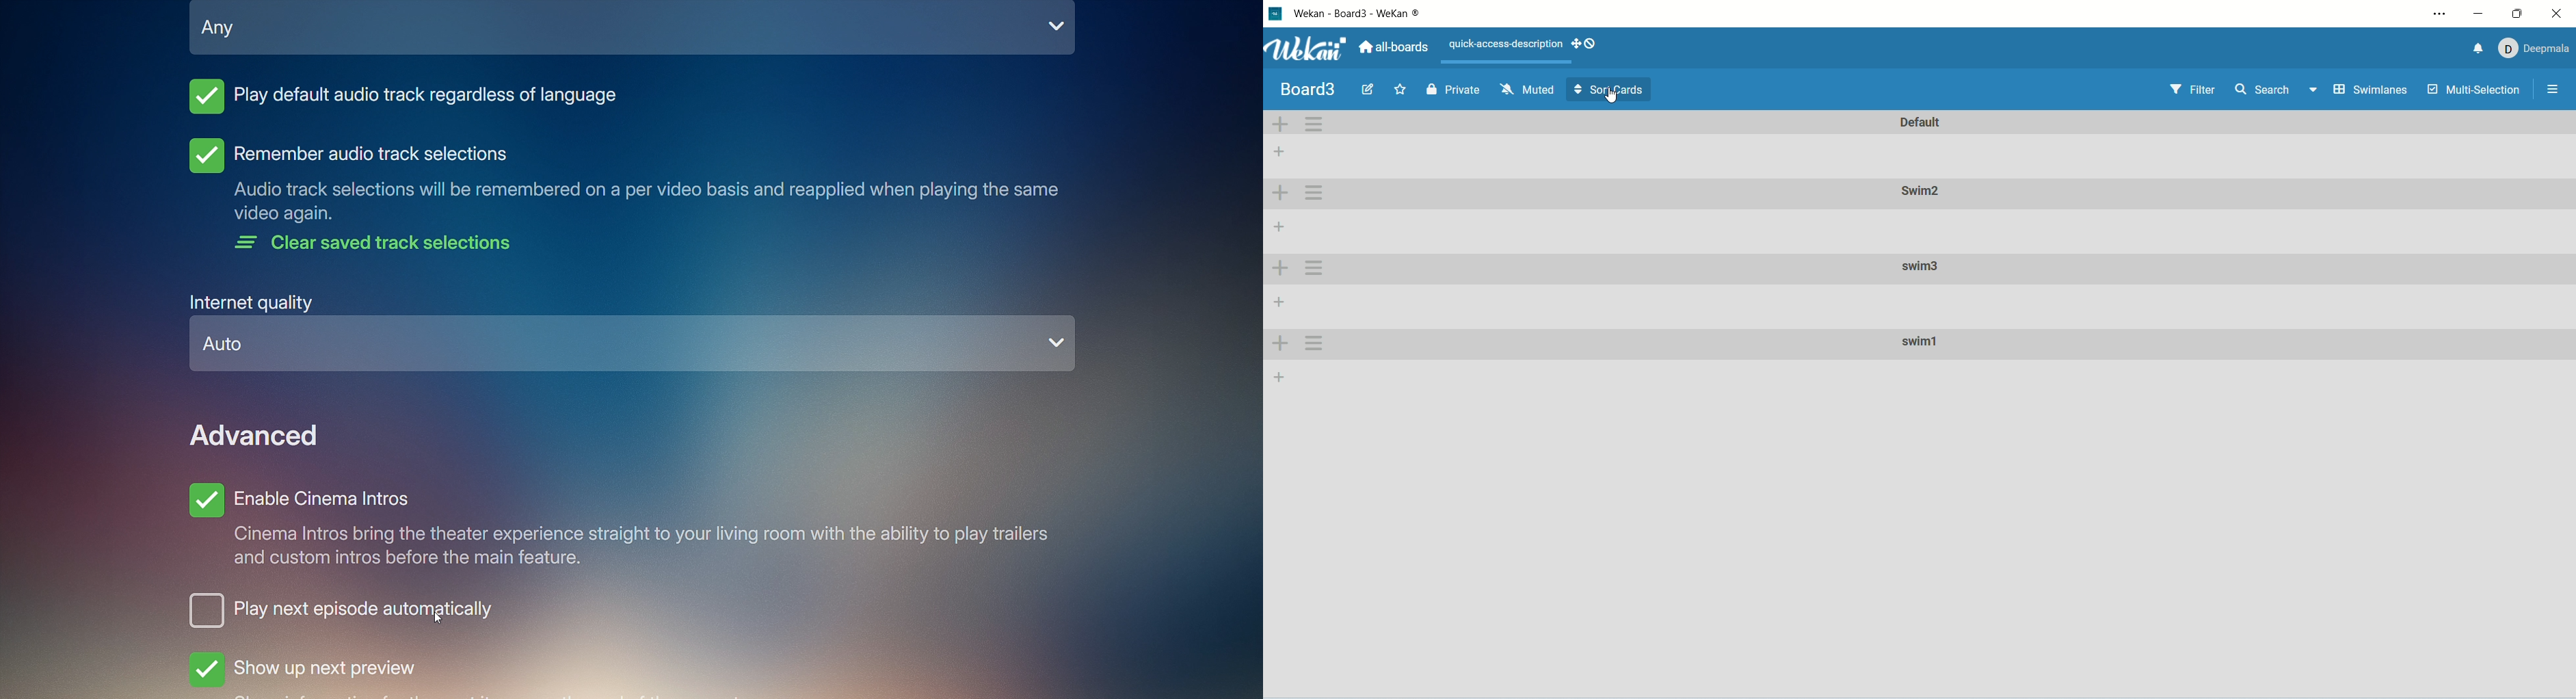 This screenshot has width=2576, height=700. Describe the element at coordinates (347, 155) in the screenshot. I see `Remember audio track selections` at that location.